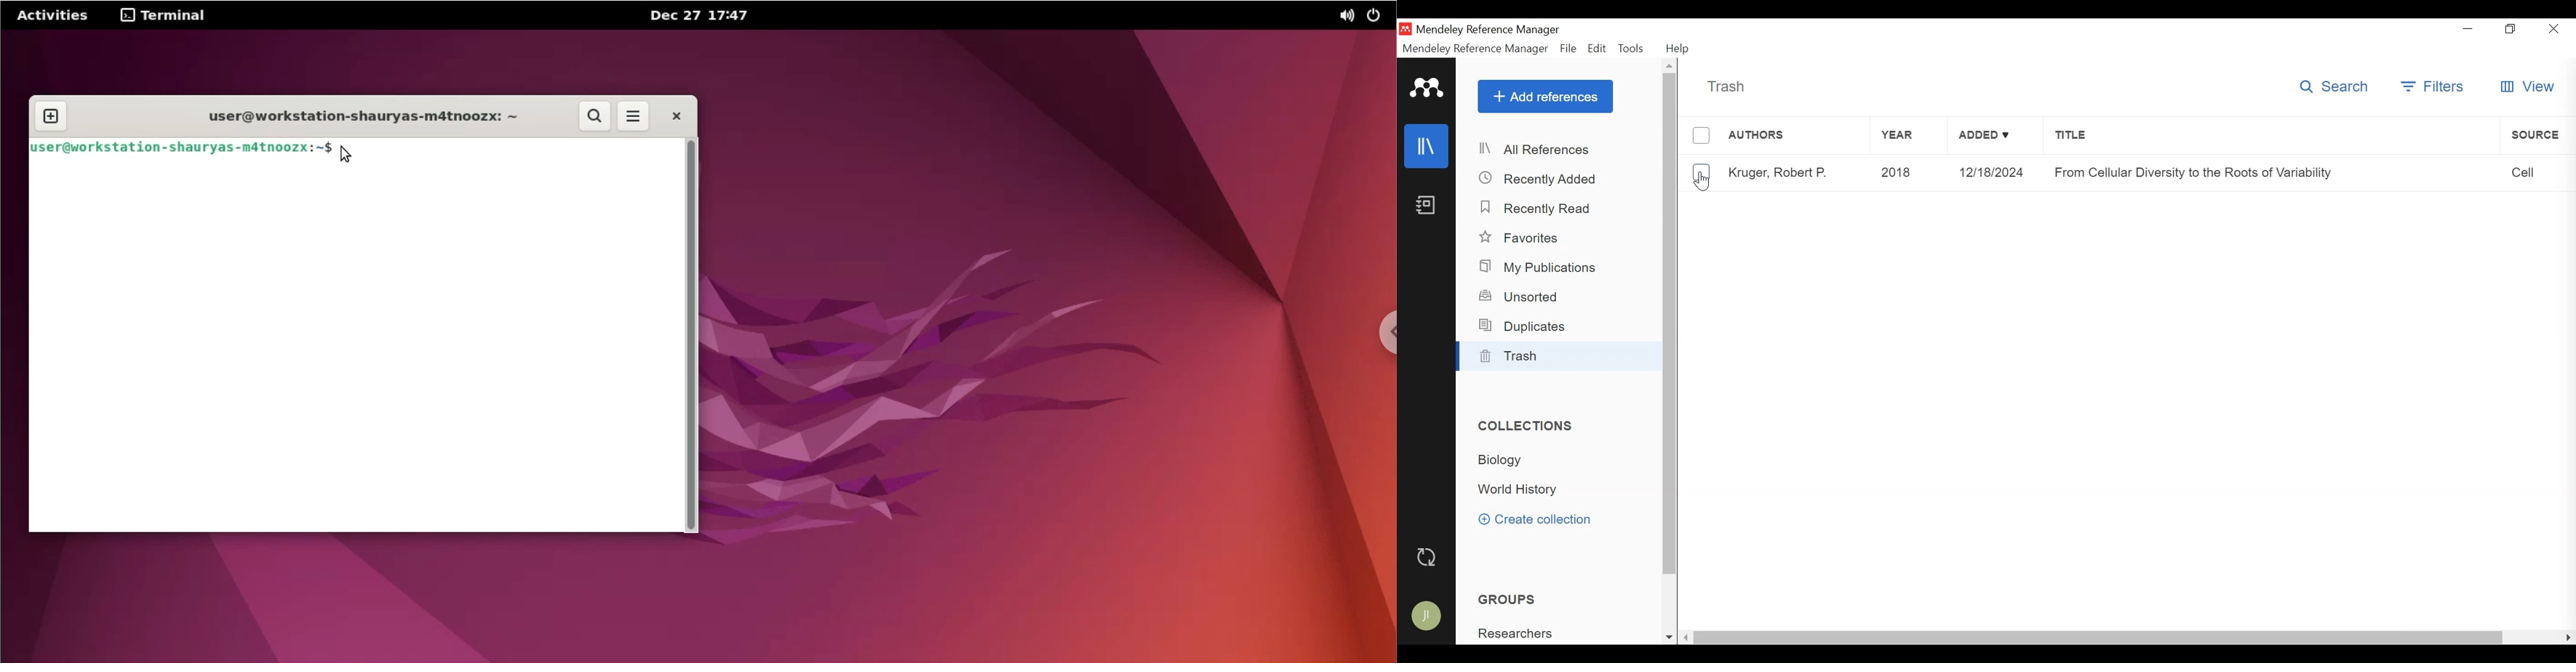  Describe the element at coordinates (1671, 325) in the screenshot. I see `Vertical Scroll bar` at that location.